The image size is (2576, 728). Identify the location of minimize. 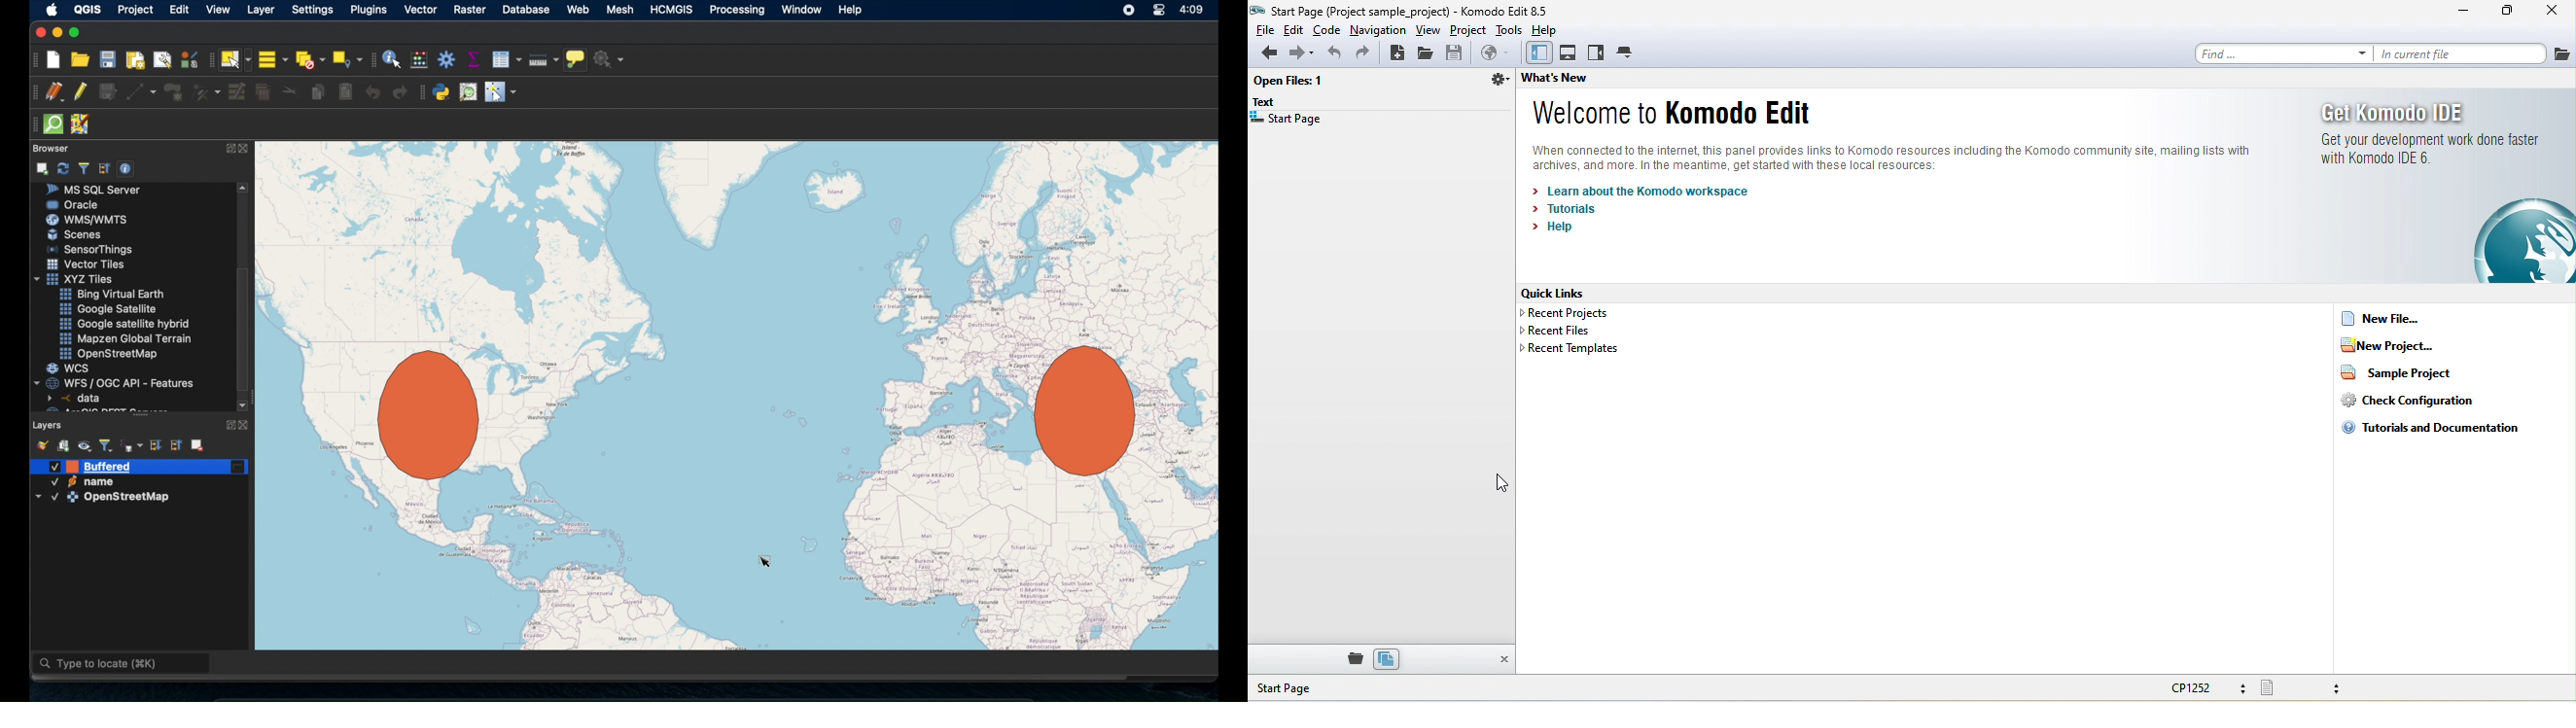
(2464, 14).